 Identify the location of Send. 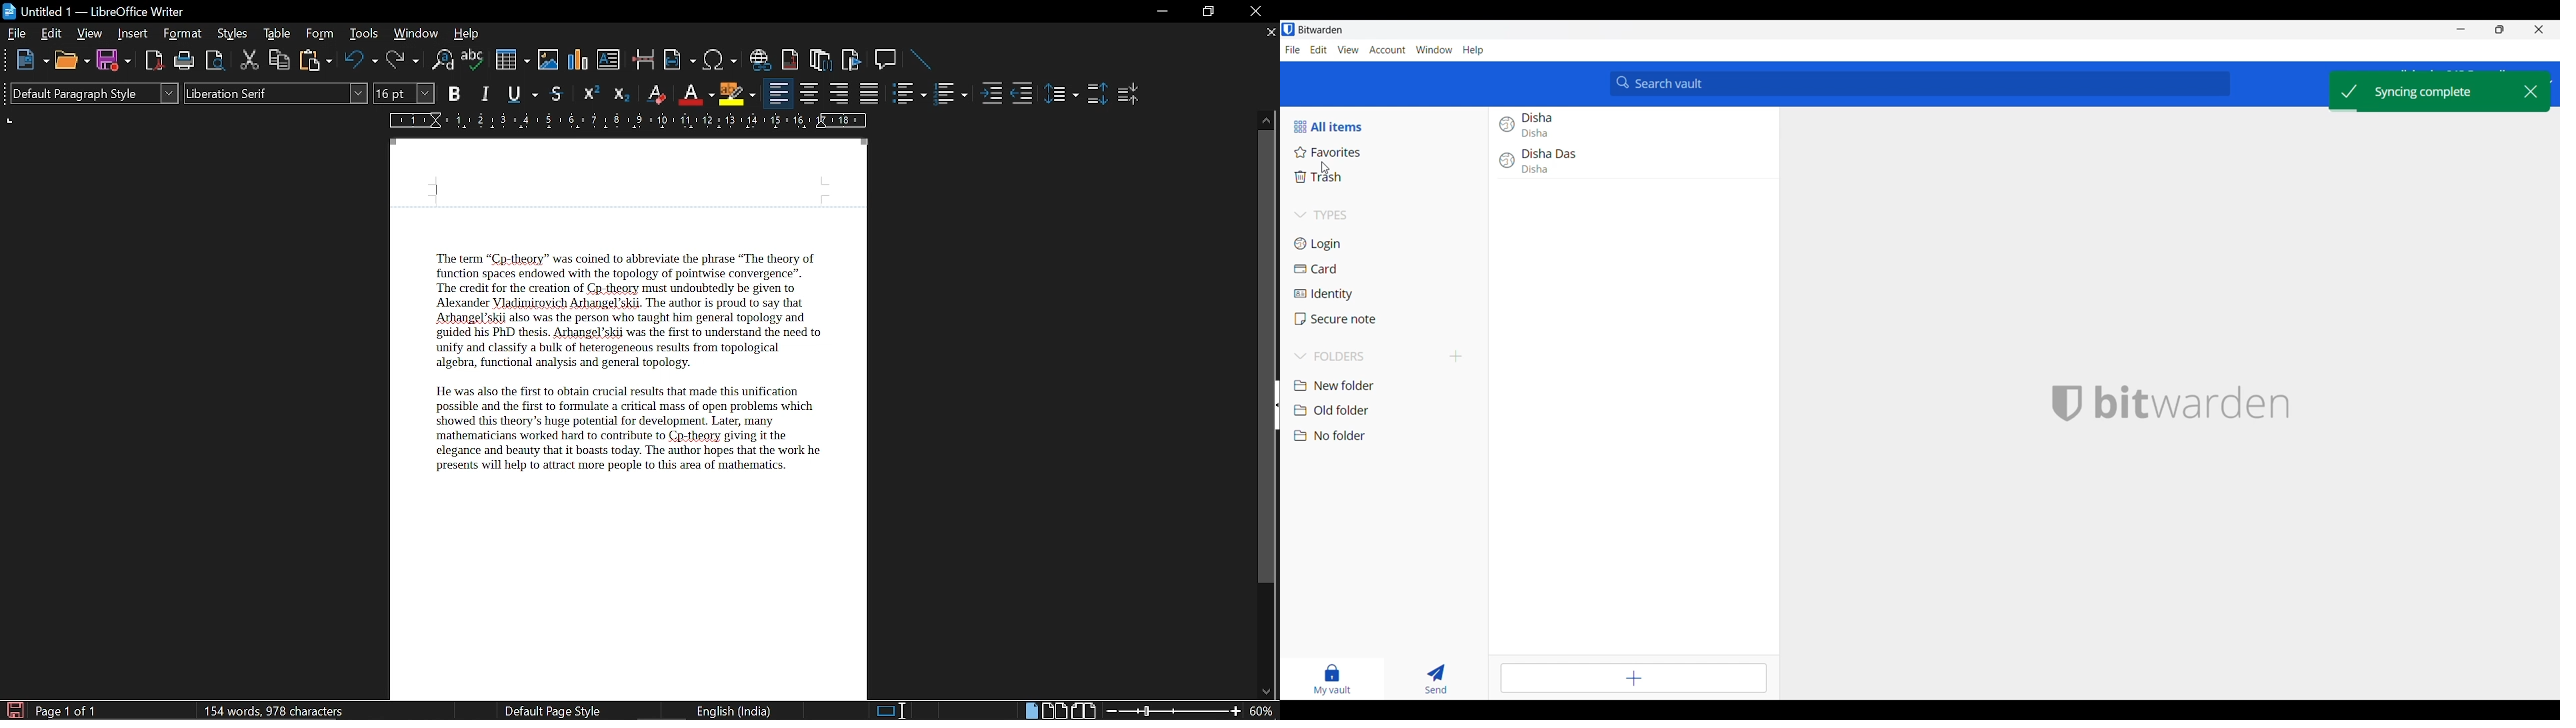
(1436, 679).